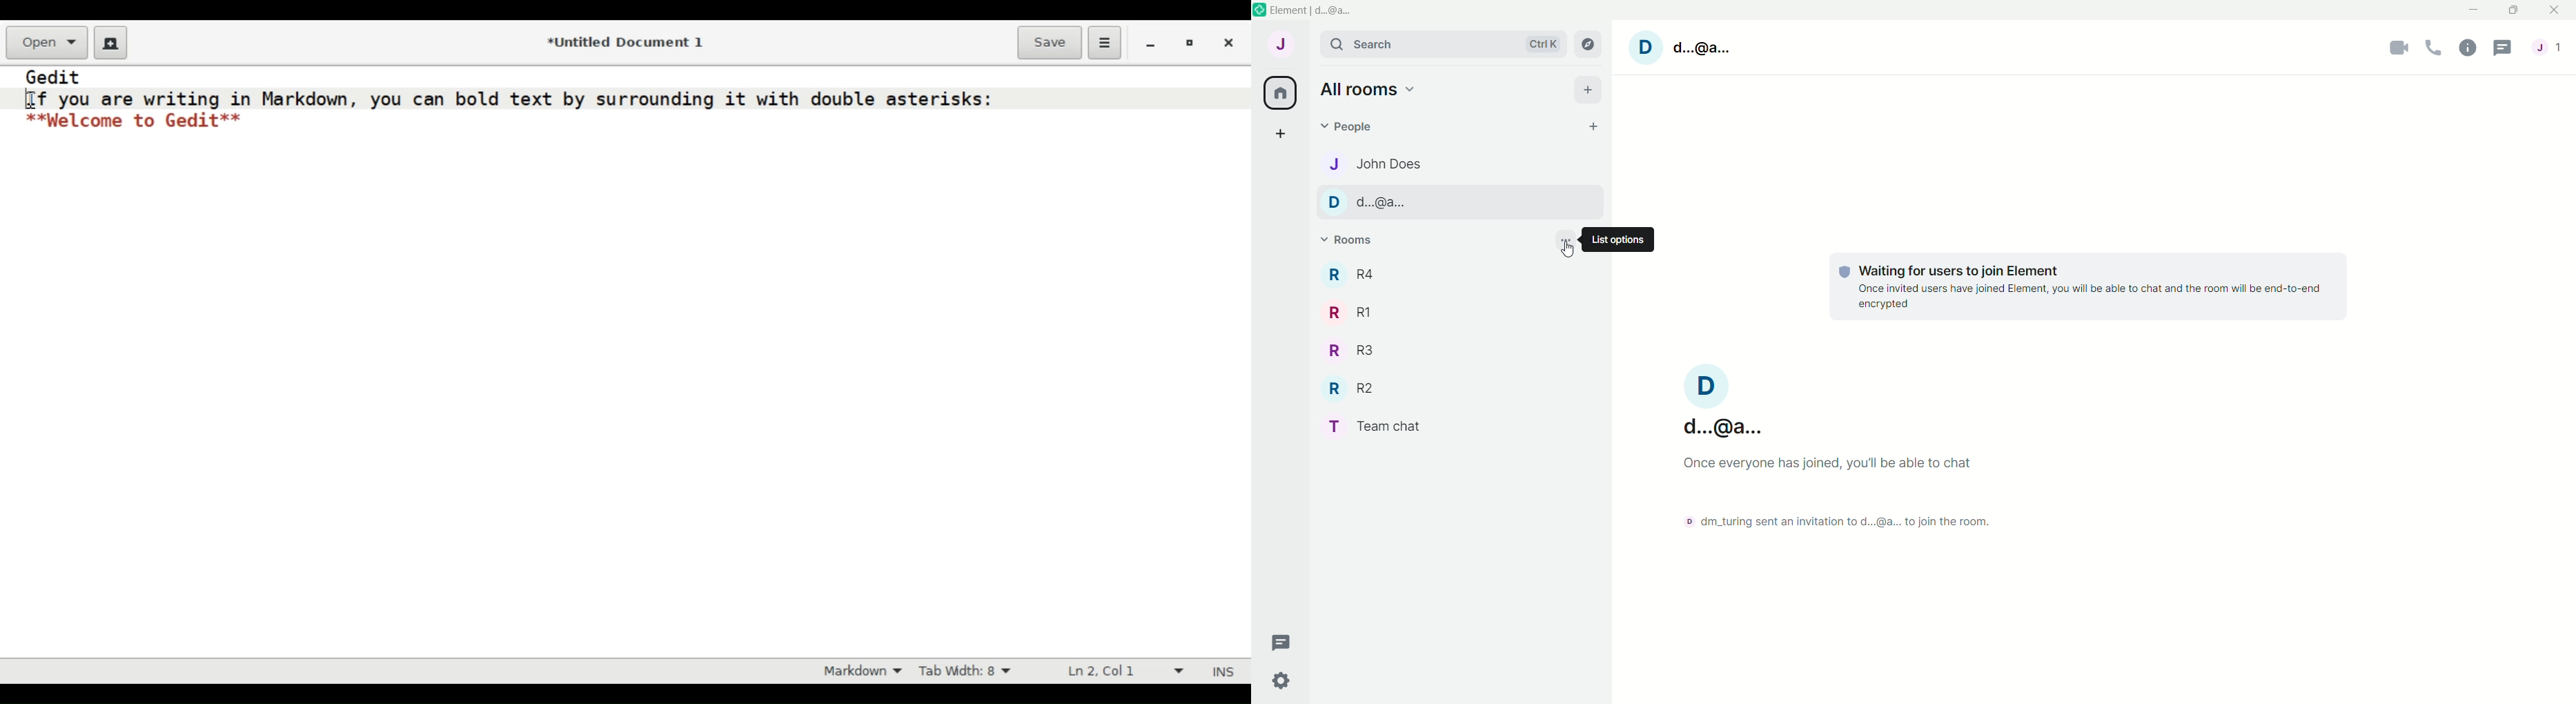 The height and width of the screenshot is (728, 2576). I want to click on All rooms, so click(1279, 92).